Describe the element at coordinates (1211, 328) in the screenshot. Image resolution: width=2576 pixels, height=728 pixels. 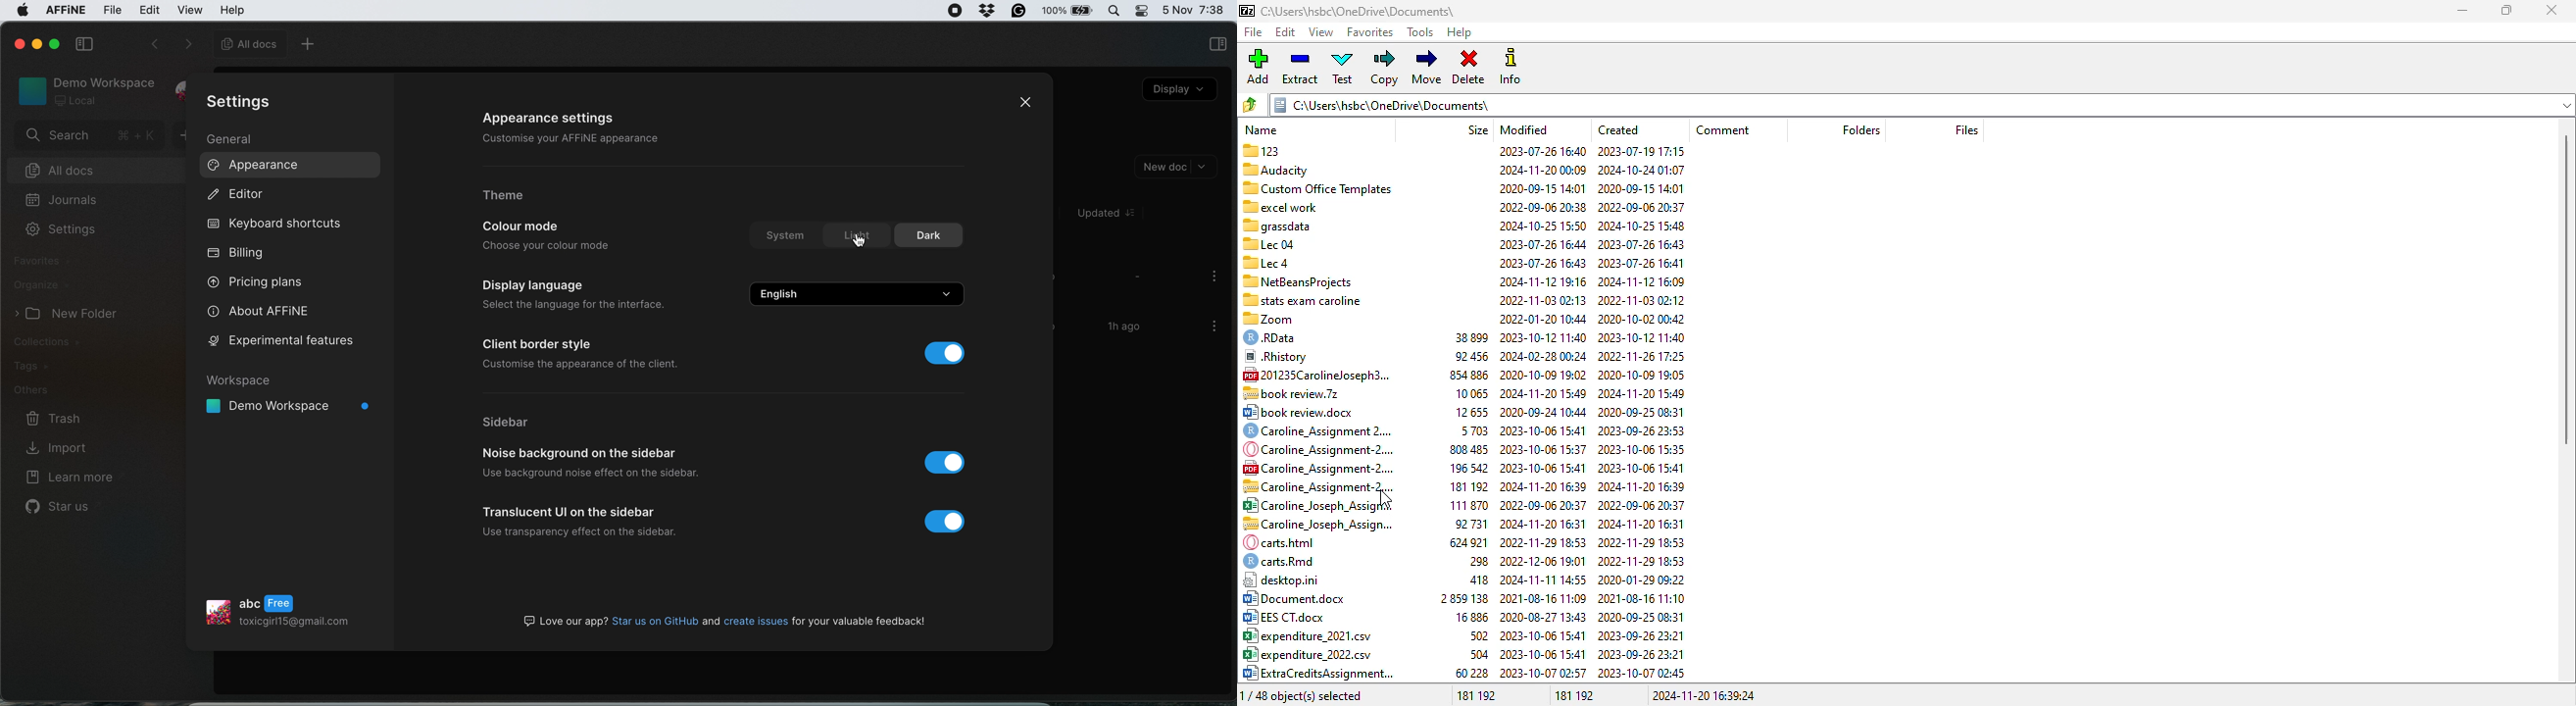
I see `more options` at that location.